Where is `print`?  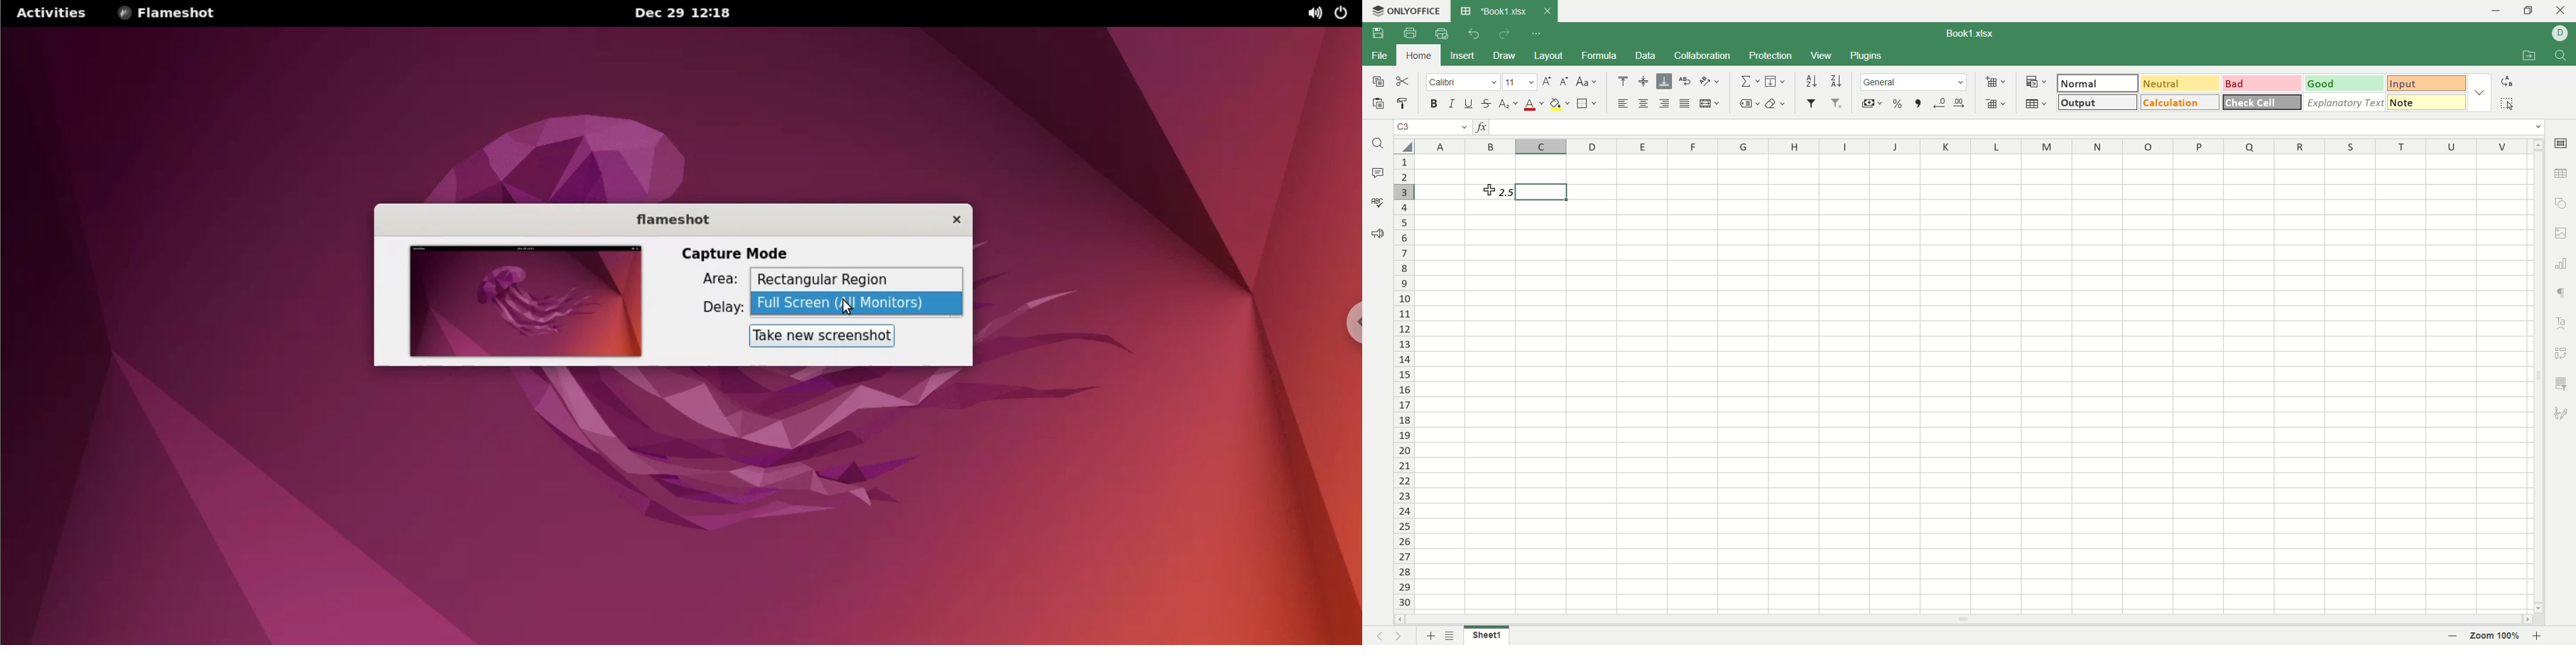
print is located at coordinates (1413, 35).